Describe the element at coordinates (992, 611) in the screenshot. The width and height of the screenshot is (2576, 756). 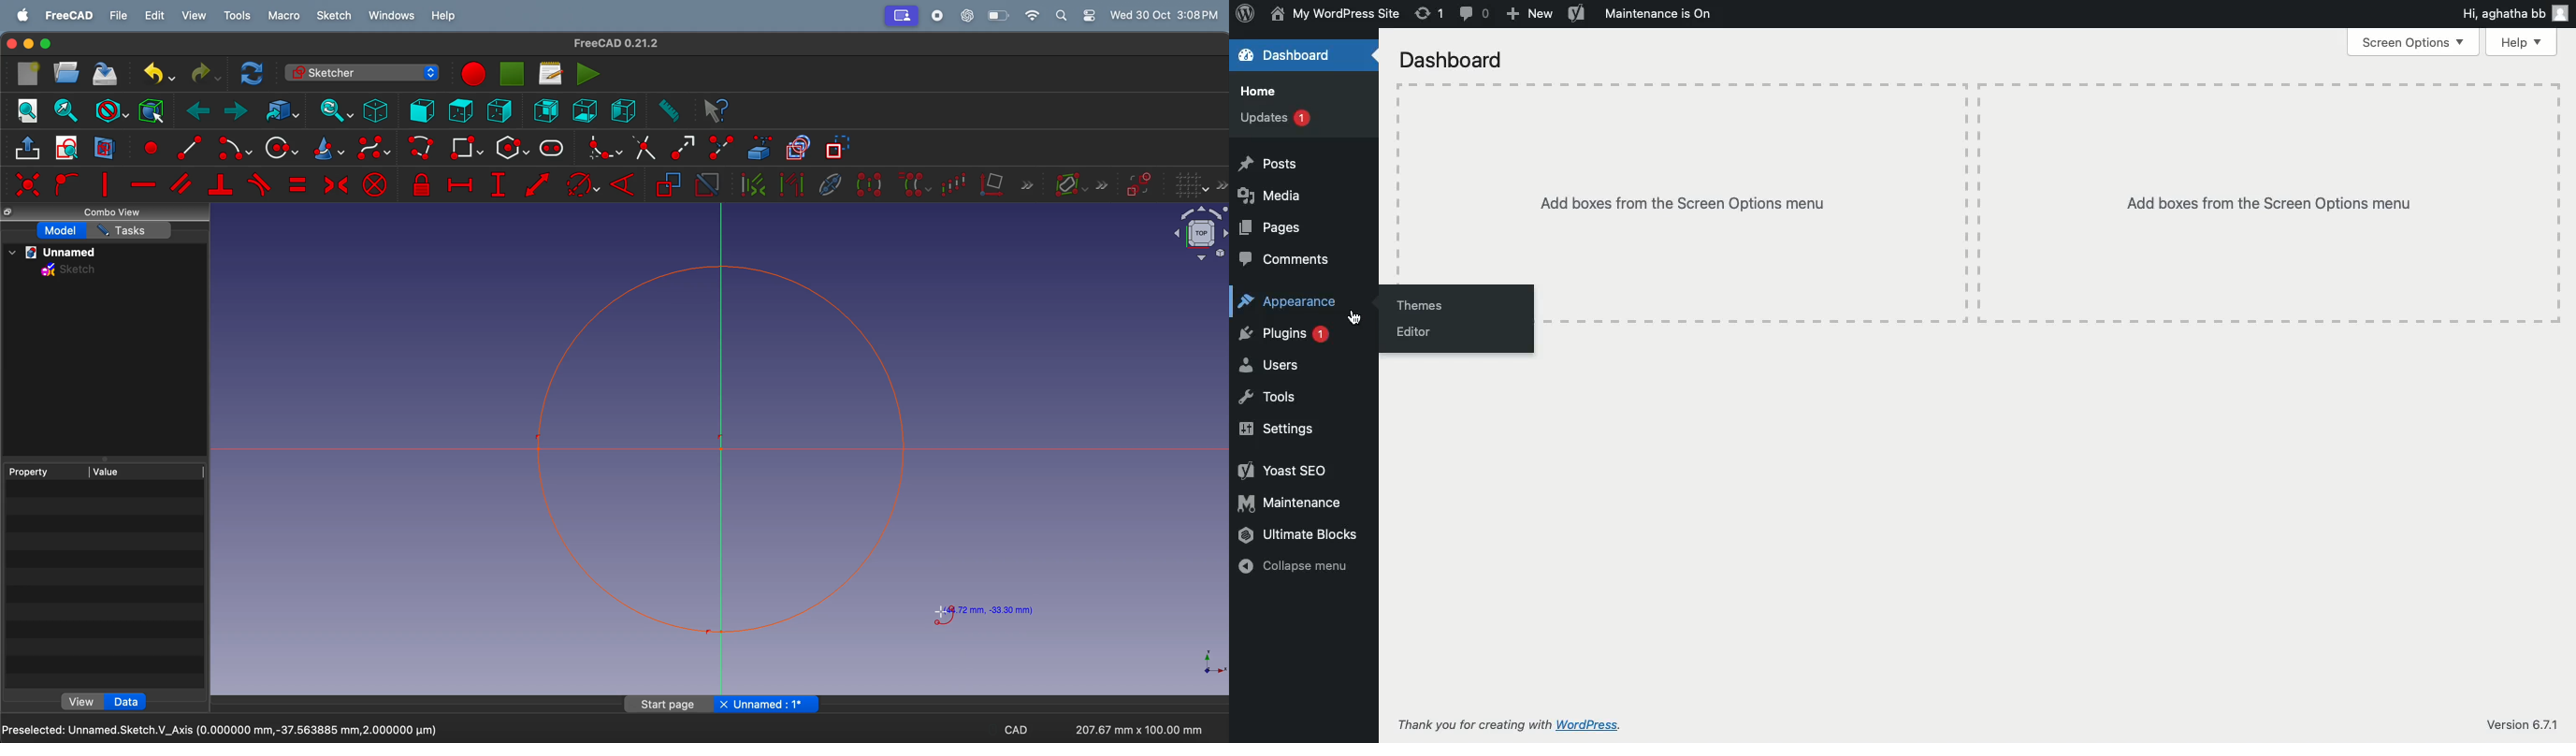
I see `(44.72 mm, -33.30 mm)` at that location.